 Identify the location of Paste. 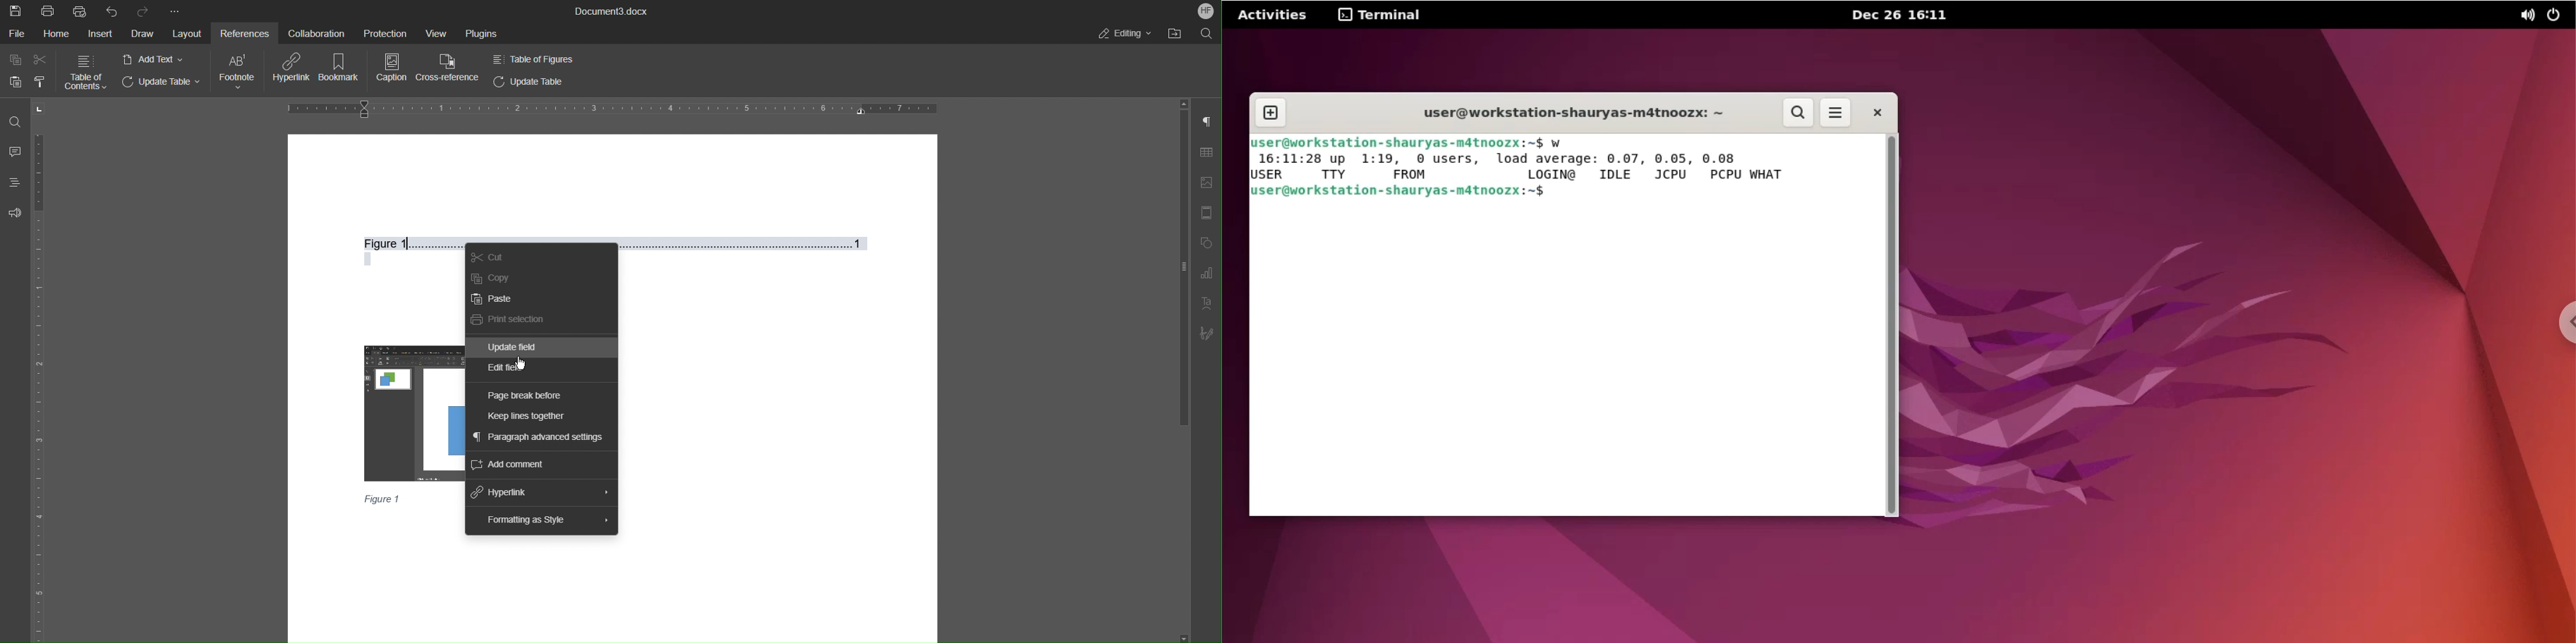
(12, 81).